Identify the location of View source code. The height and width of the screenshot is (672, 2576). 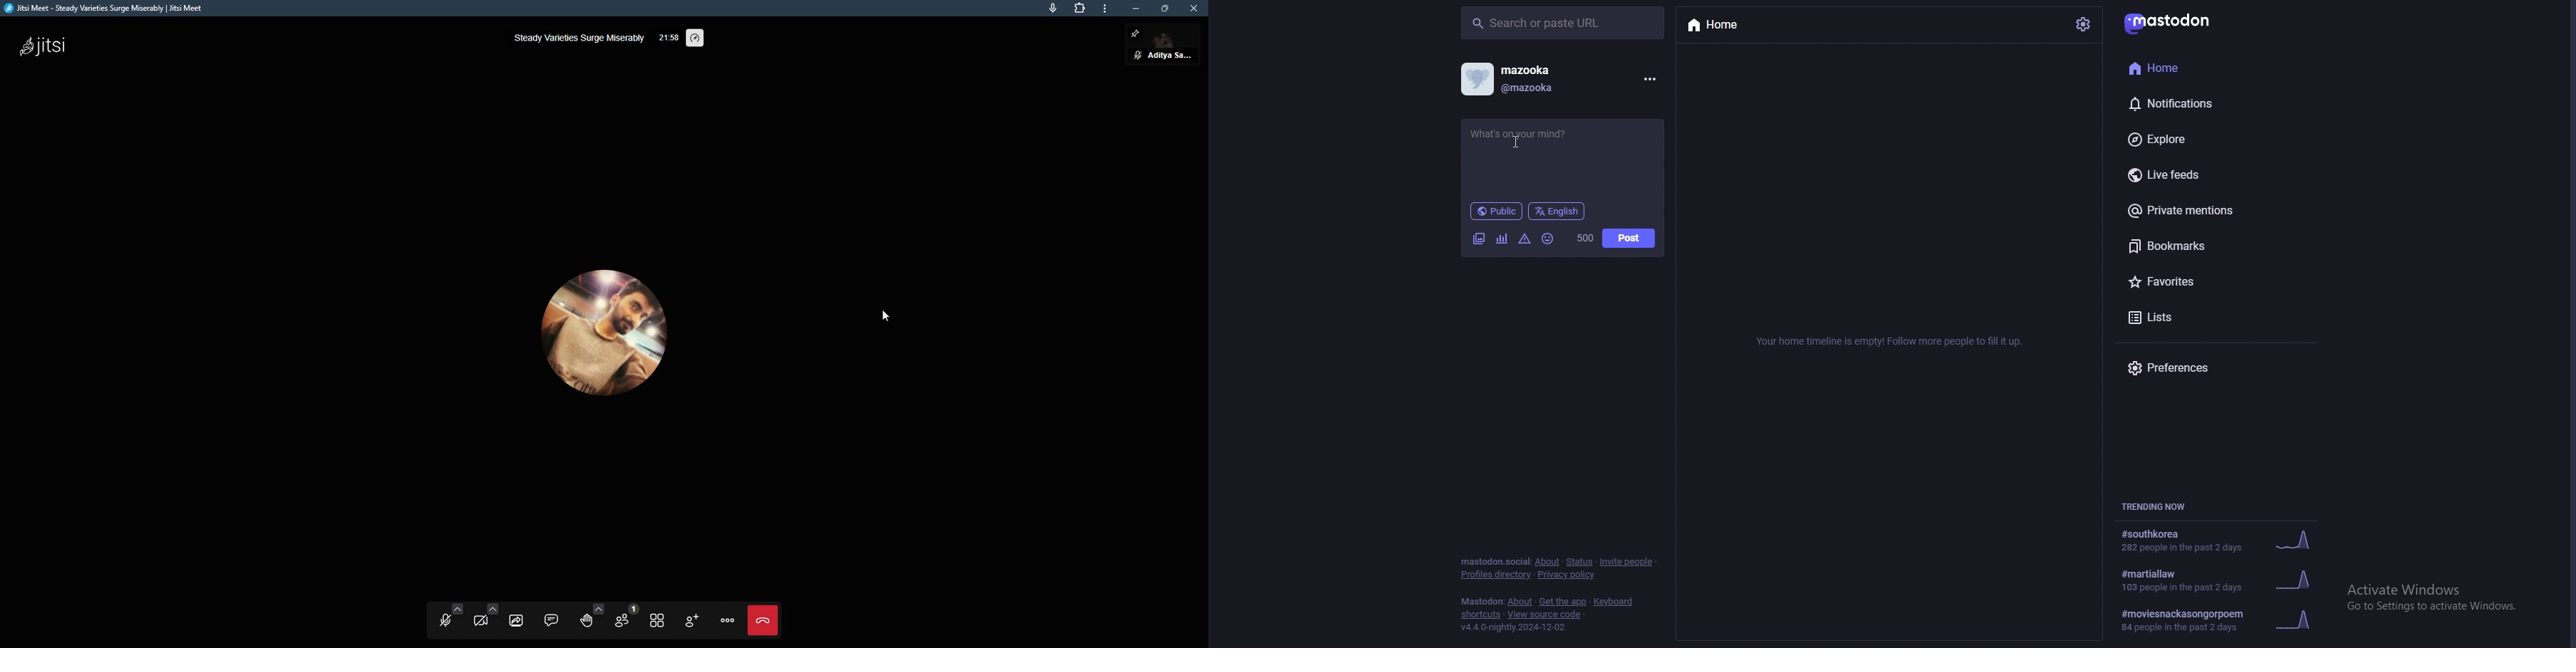
(1549, 615).